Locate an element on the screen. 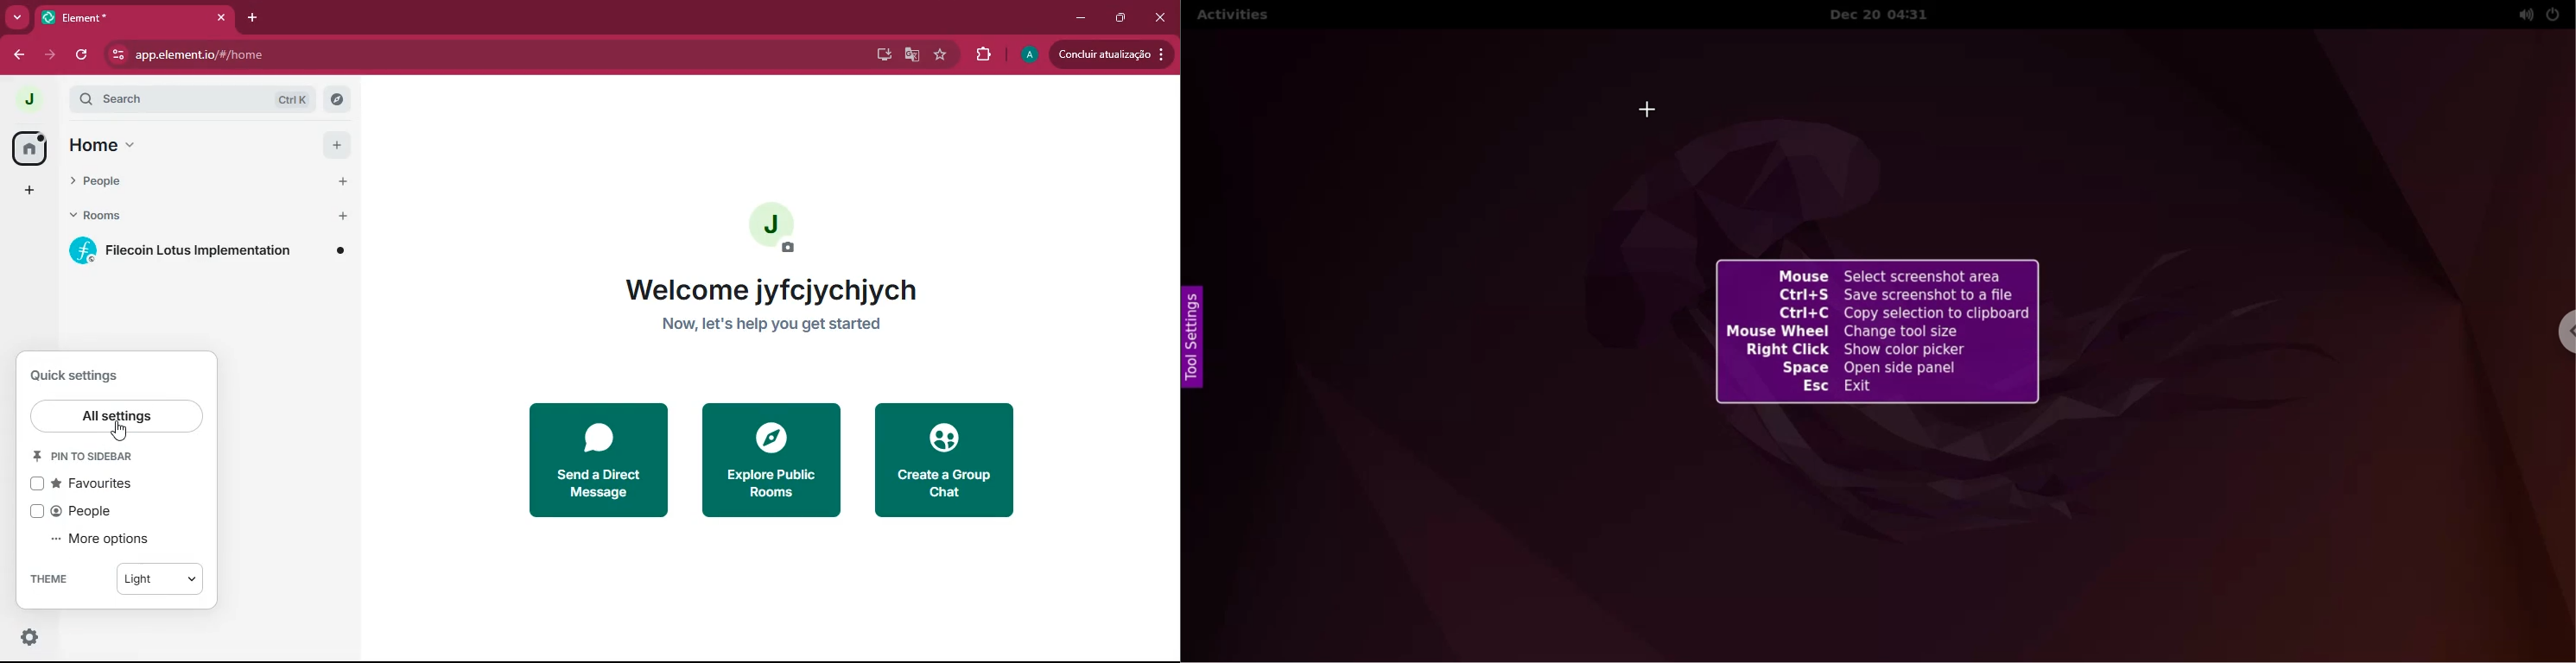 The width and height of the screenshot is (2576, 672). pin to sidebar is located at coordinates (84, 456).